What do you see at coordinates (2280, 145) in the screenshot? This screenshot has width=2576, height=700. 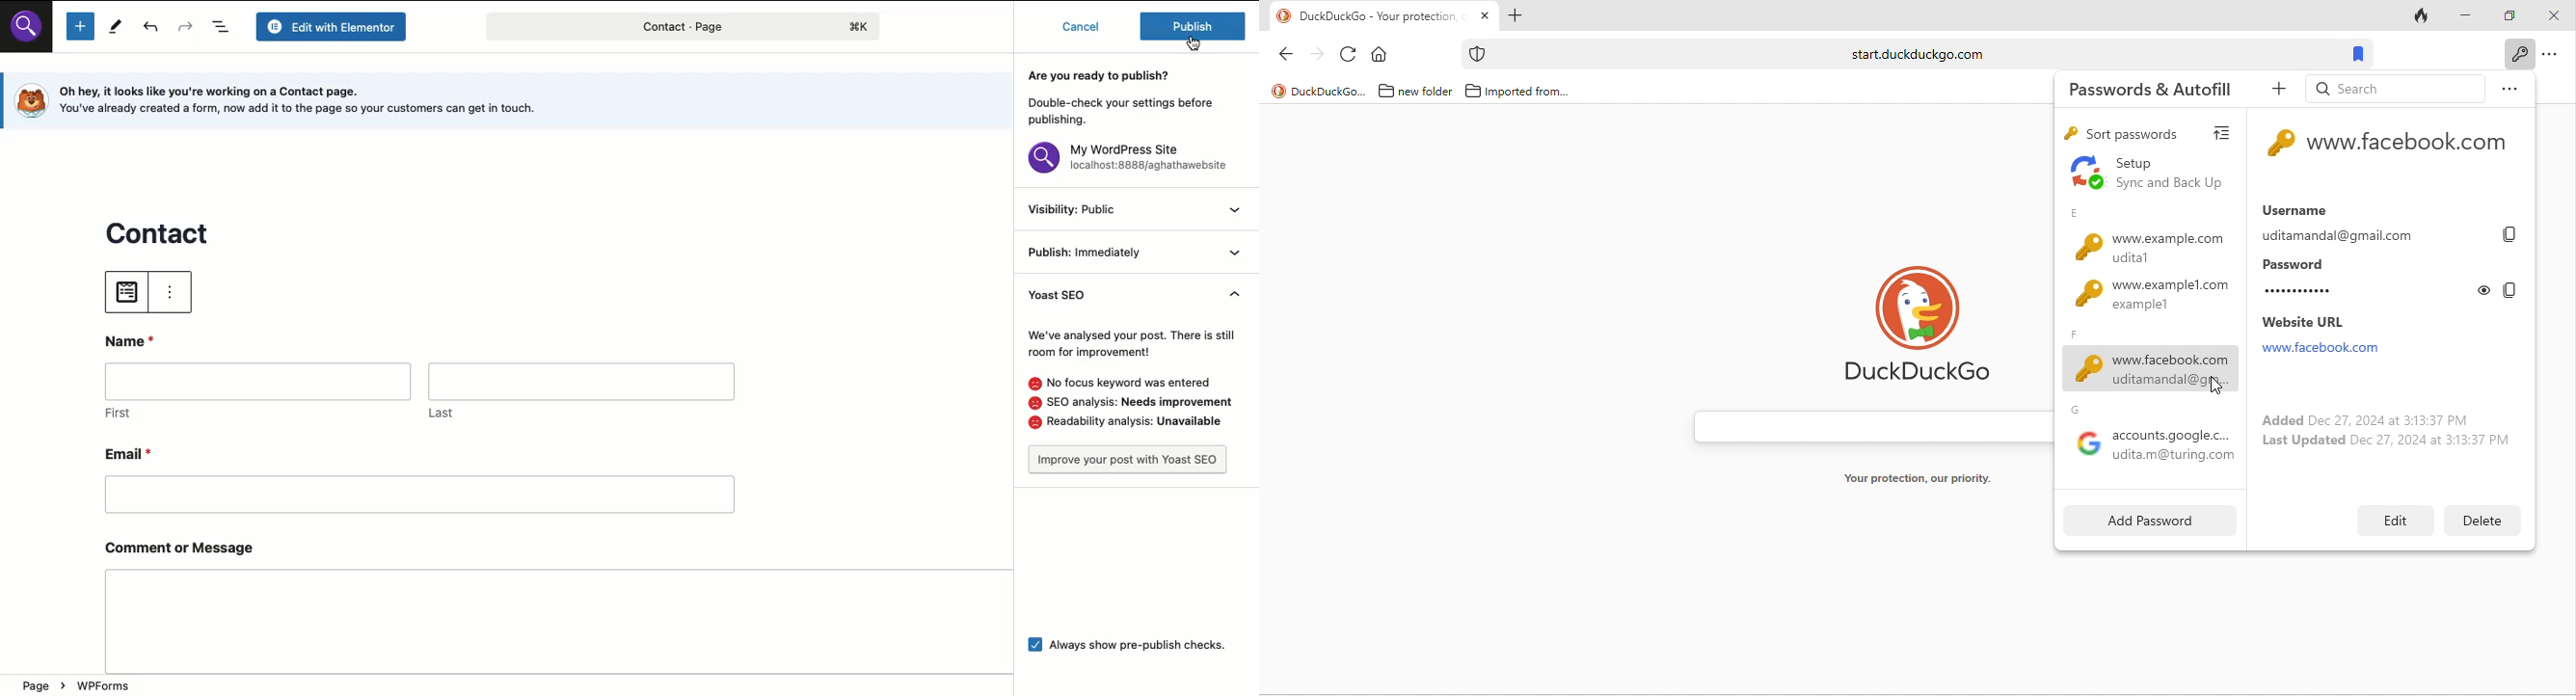 I see `key icon` at bounding box center [2280, 145].